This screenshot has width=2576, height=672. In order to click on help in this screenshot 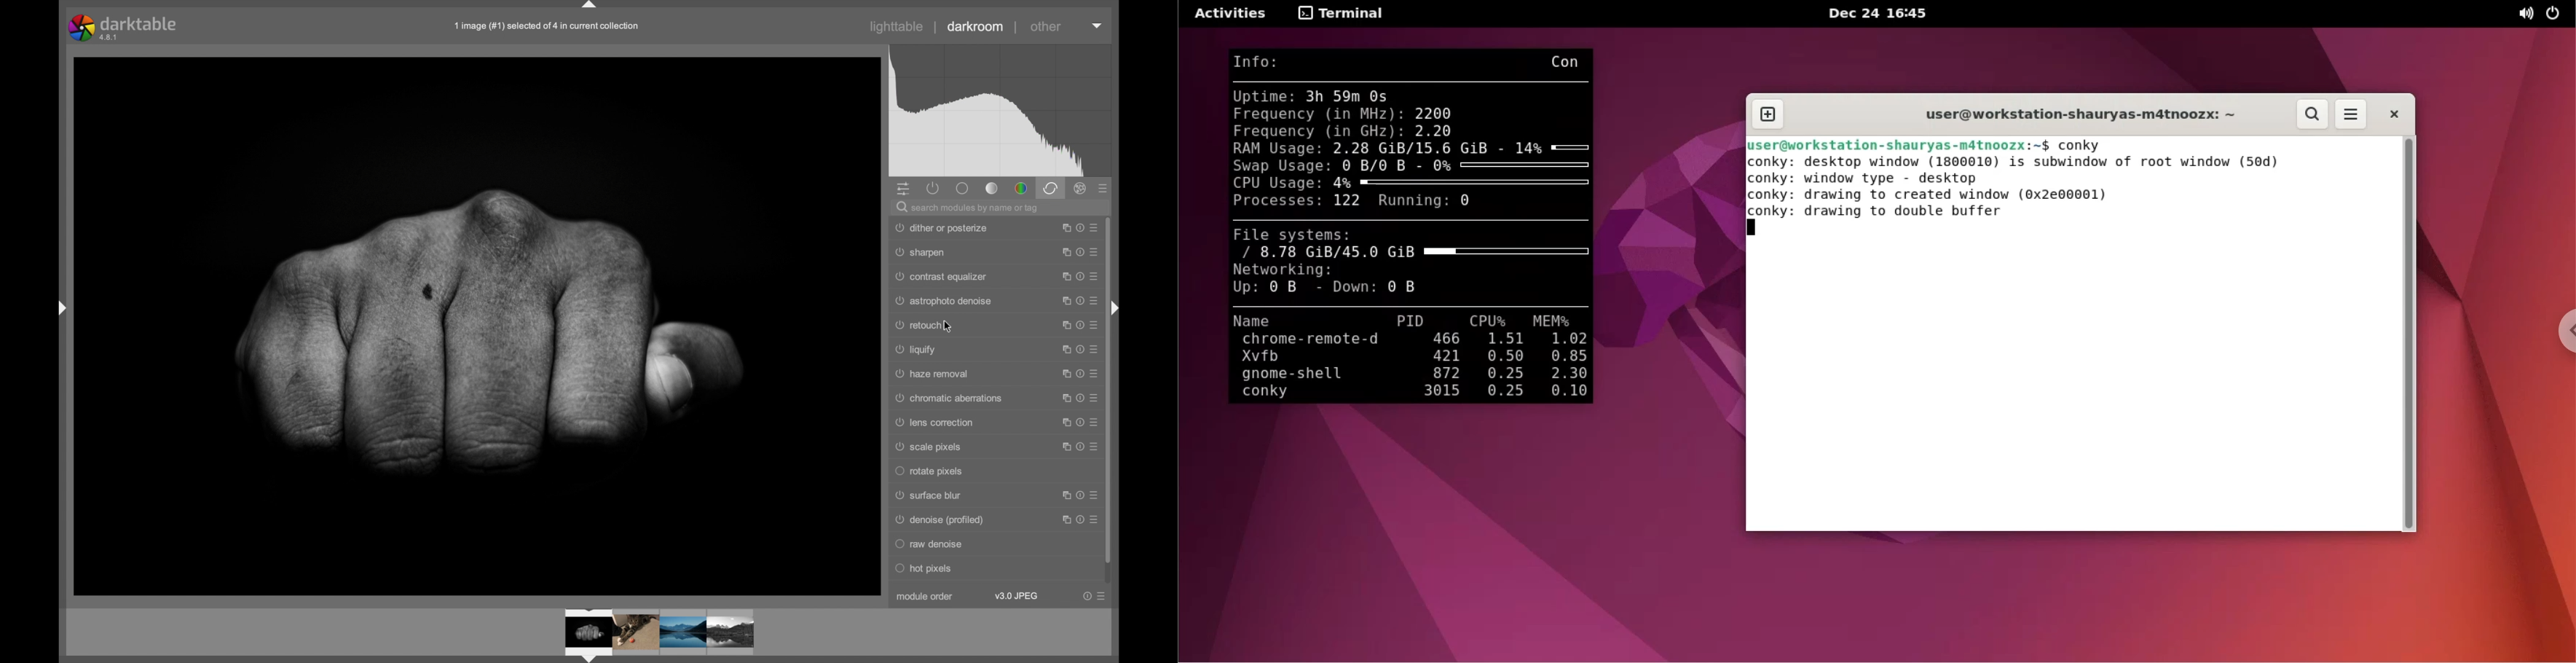, I will do `click(1086, 596)`.